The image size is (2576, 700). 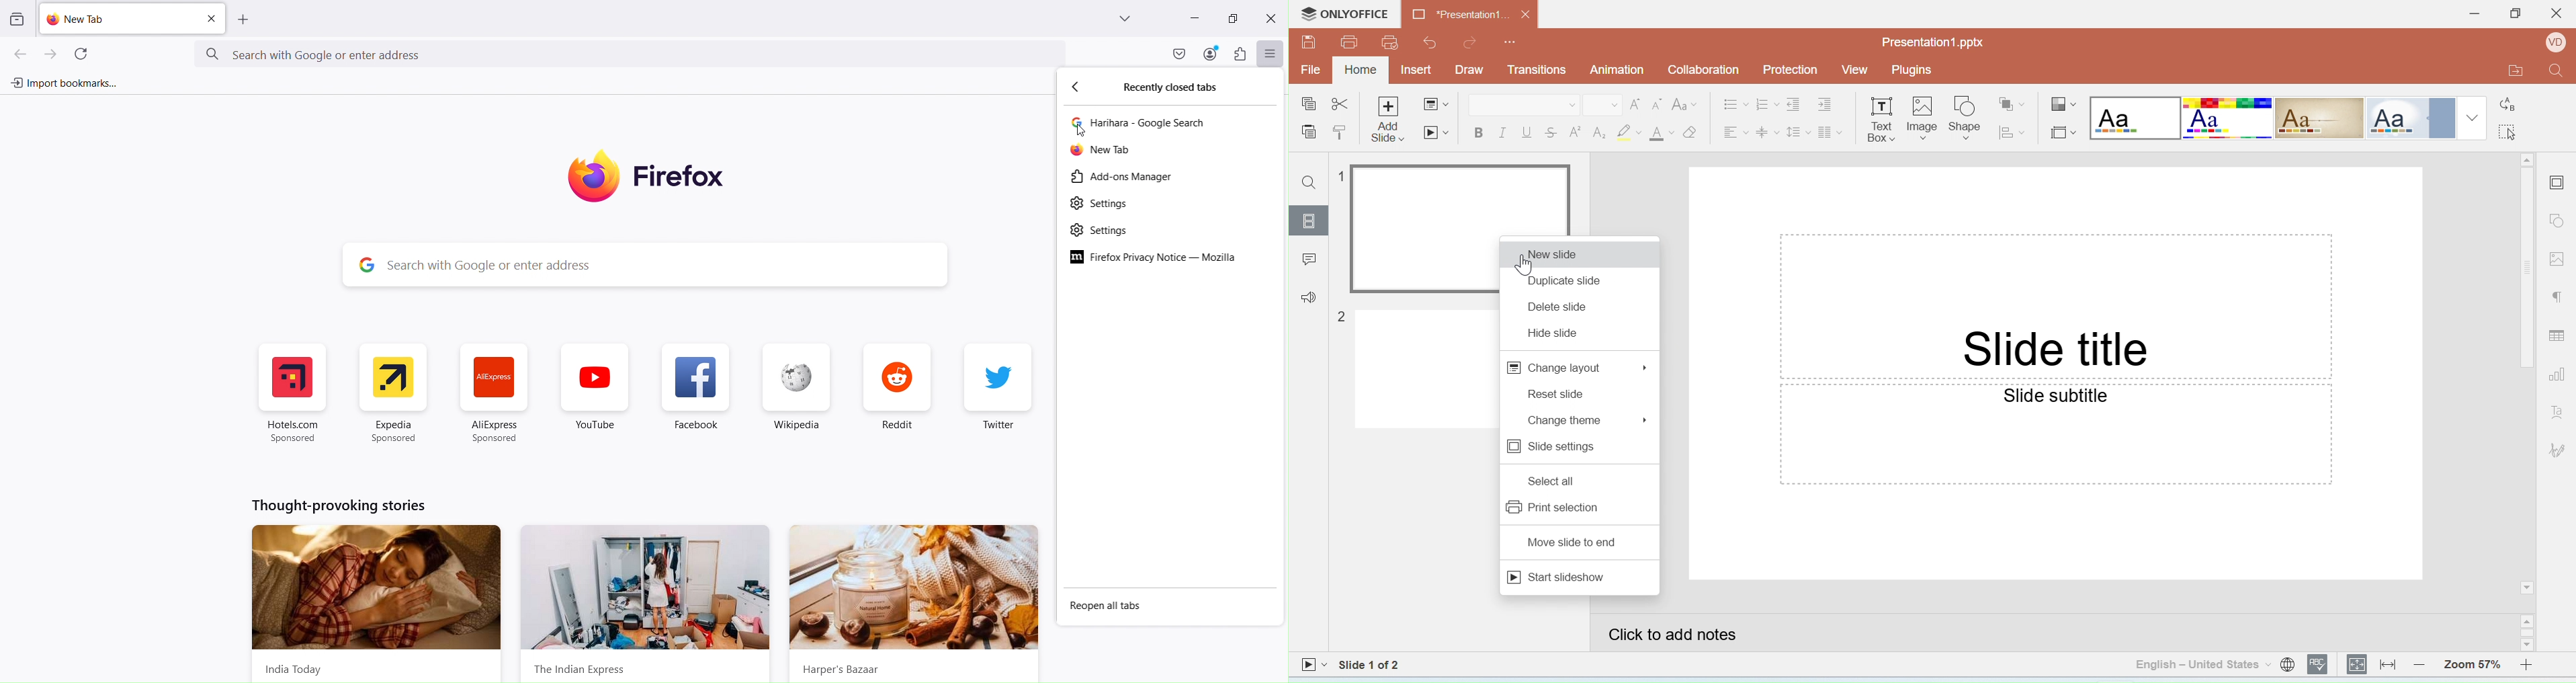 What do you see at coordinates (1478, 135) in the screenshot?
I see `Bold` at bounding box center [1478, 135].